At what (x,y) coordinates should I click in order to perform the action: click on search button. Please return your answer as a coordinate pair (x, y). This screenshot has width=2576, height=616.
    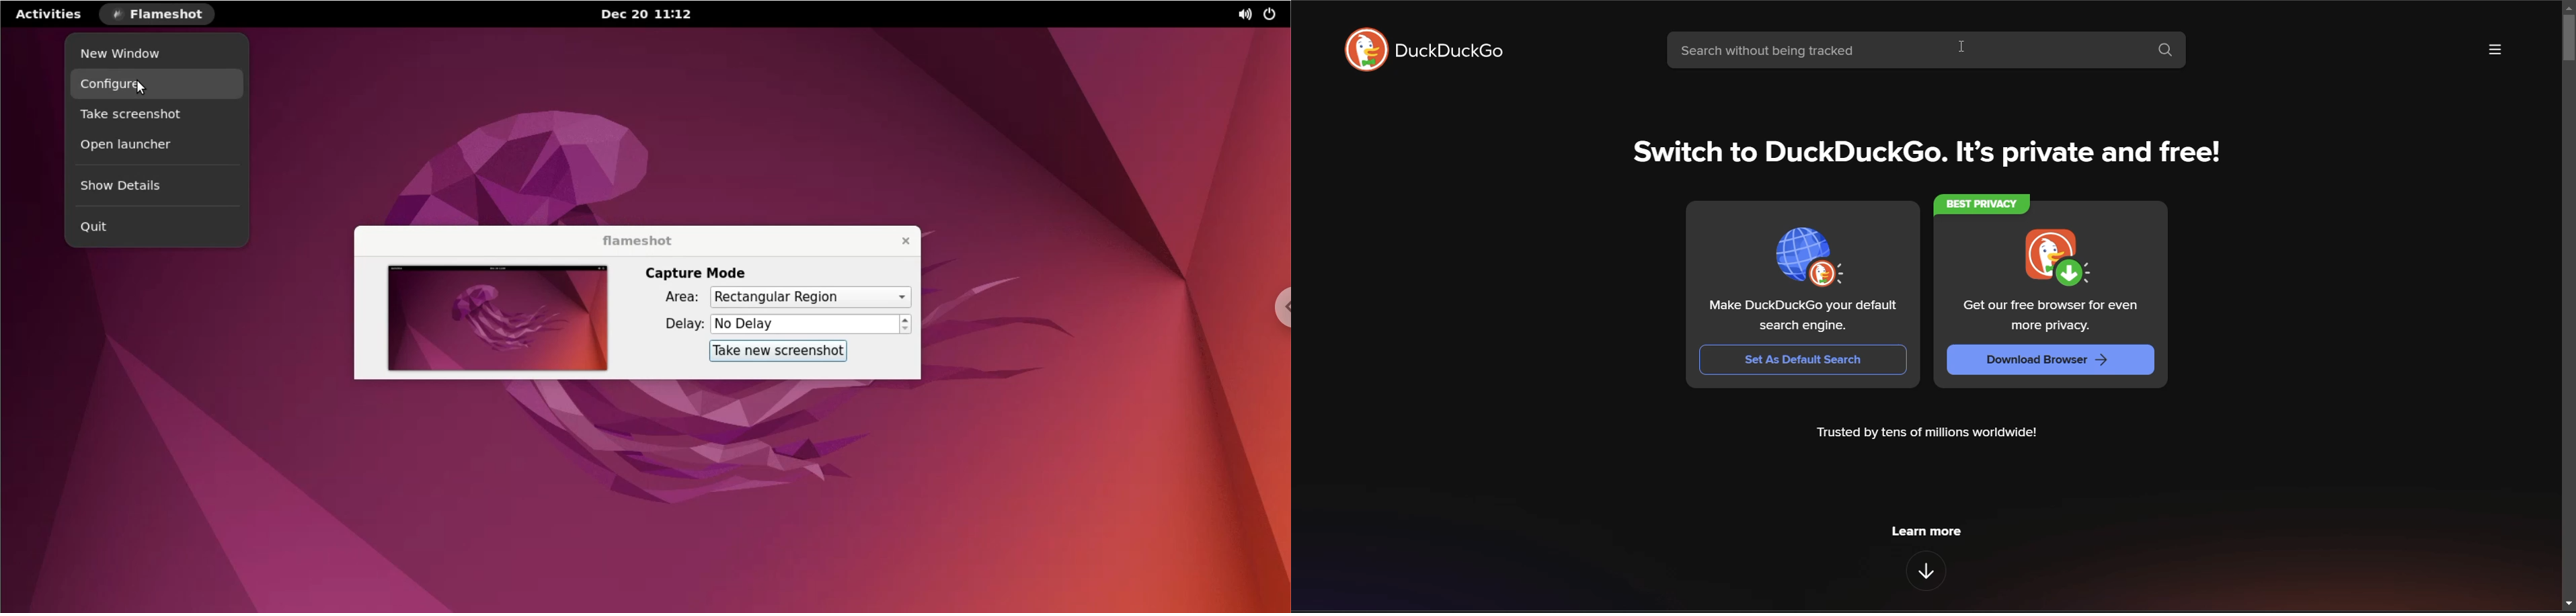
    Looking at the image, I should click on (2166, 51).